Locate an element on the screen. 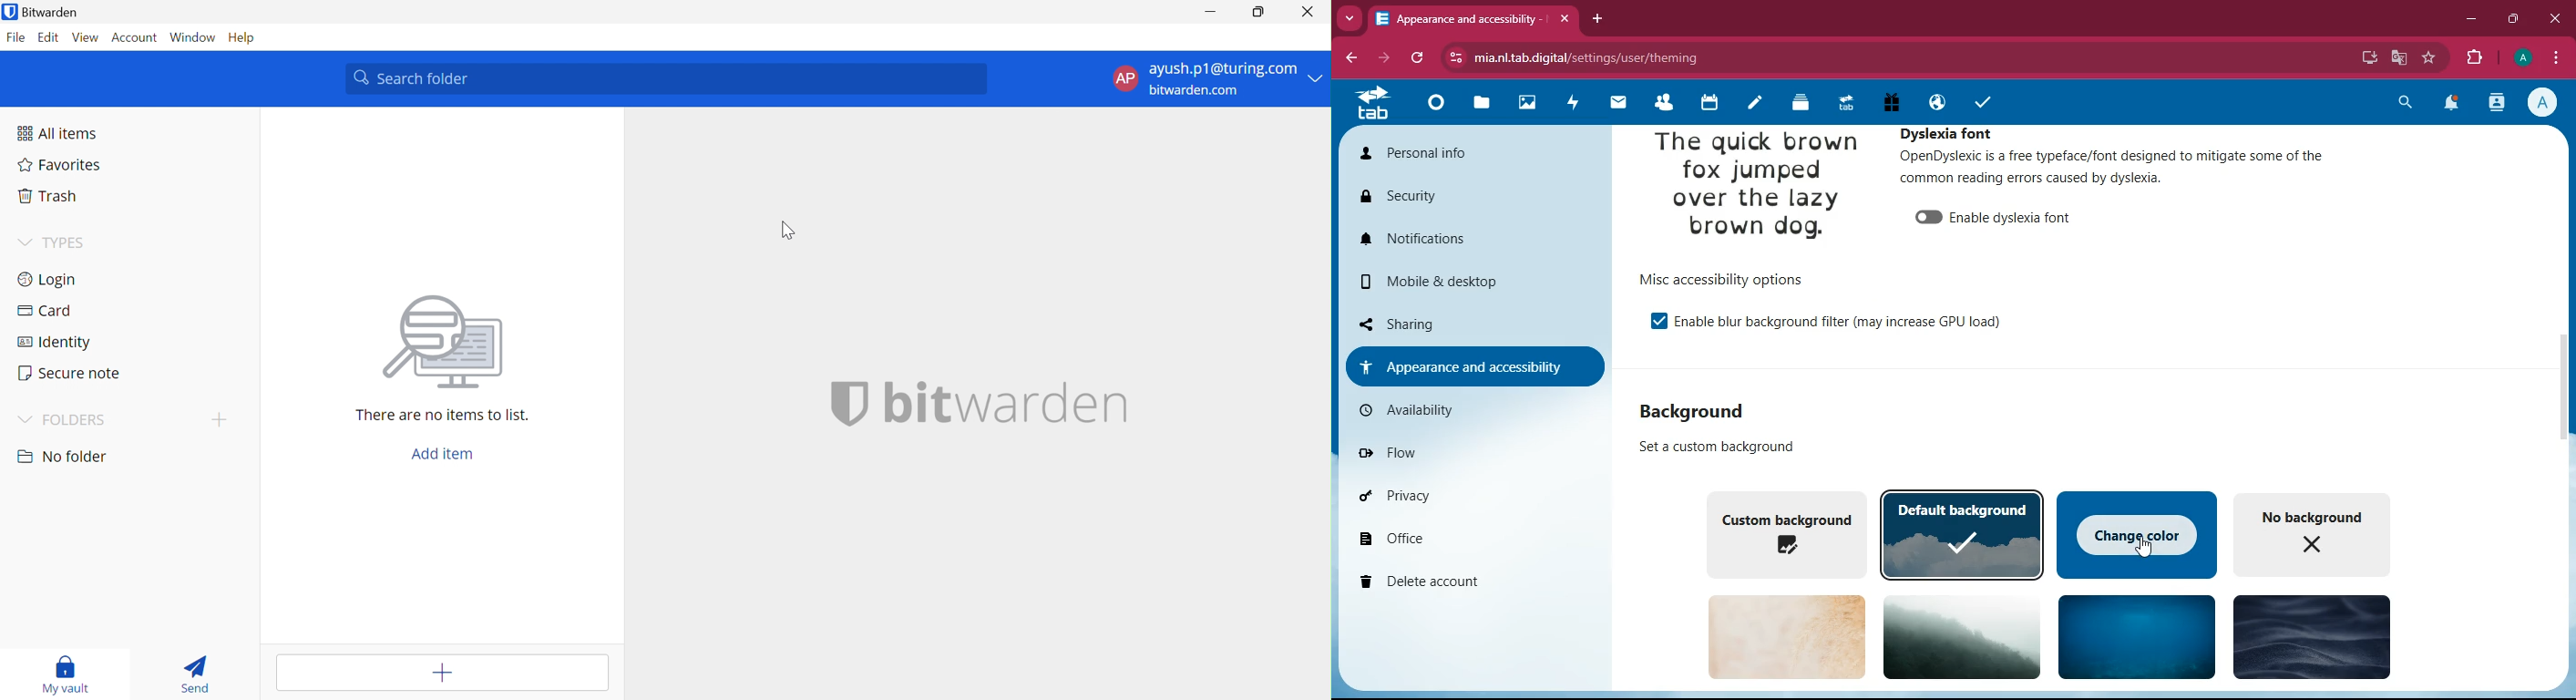  office is located at coordinates (1459, 537).